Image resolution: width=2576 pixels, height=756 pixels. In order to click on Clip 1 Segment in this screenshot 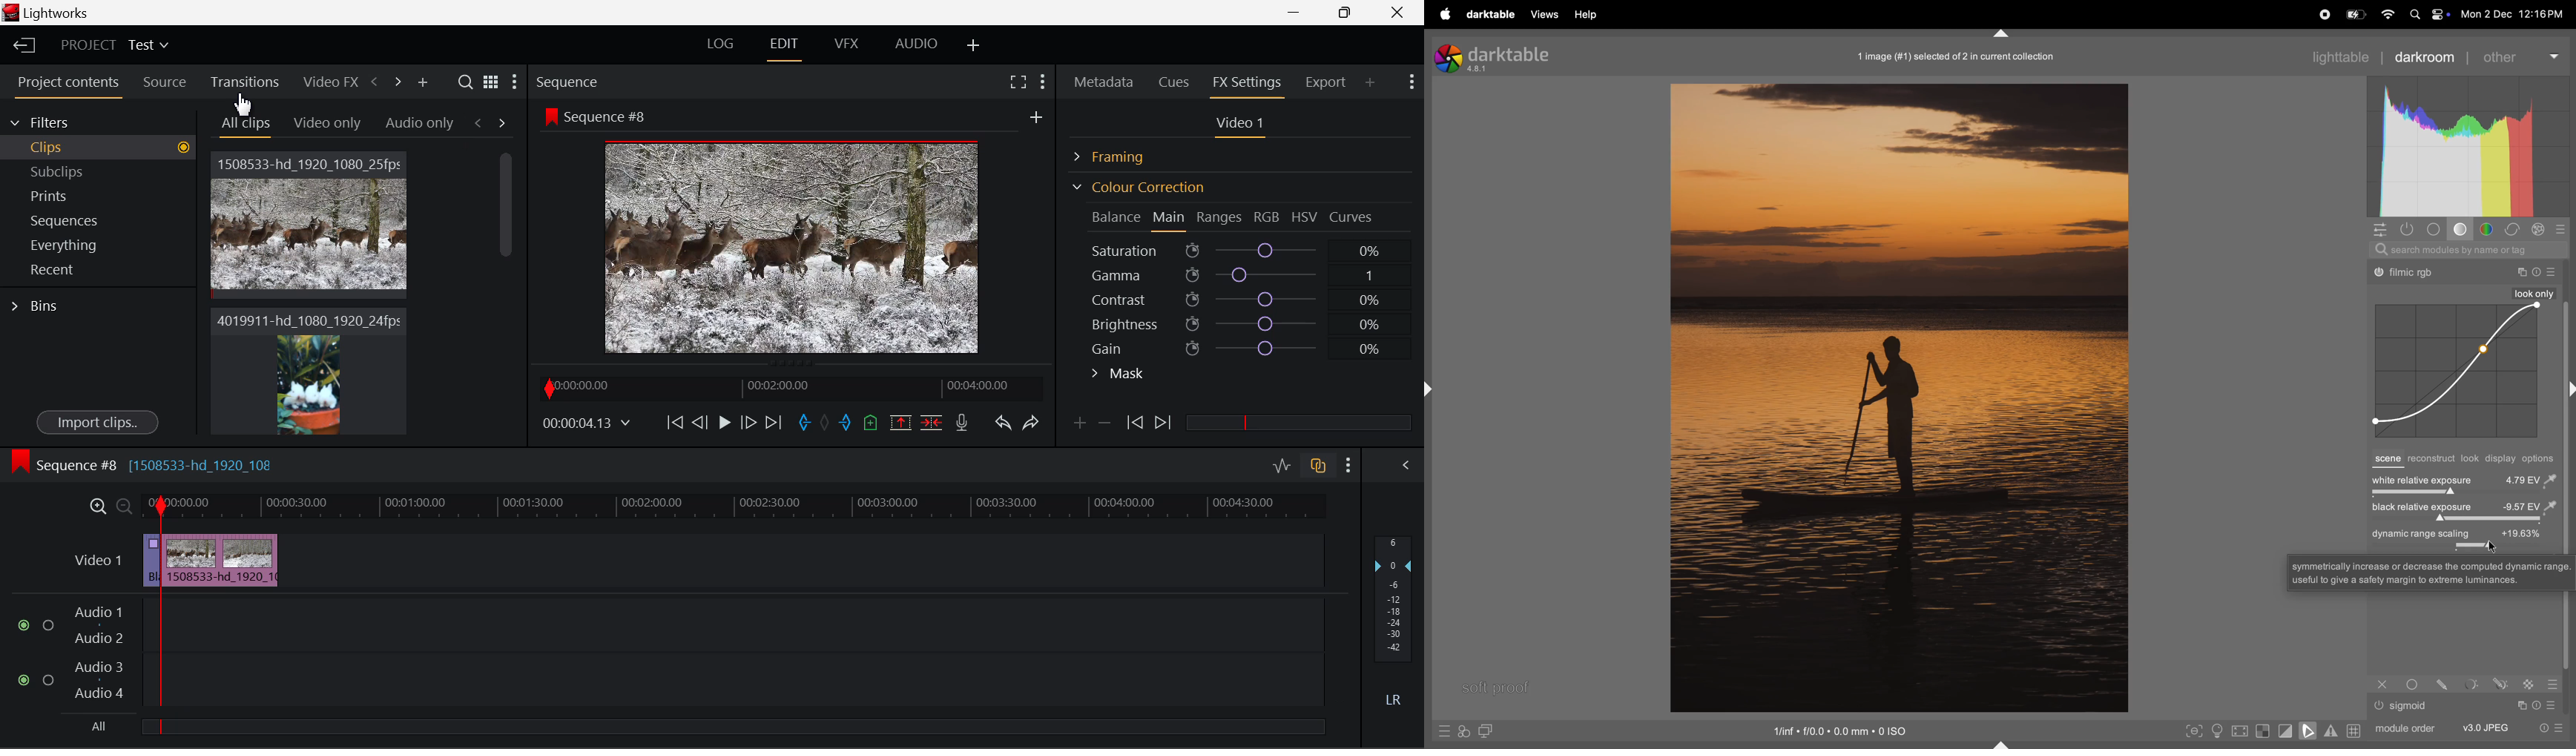, I will do `click(151, 561)`.